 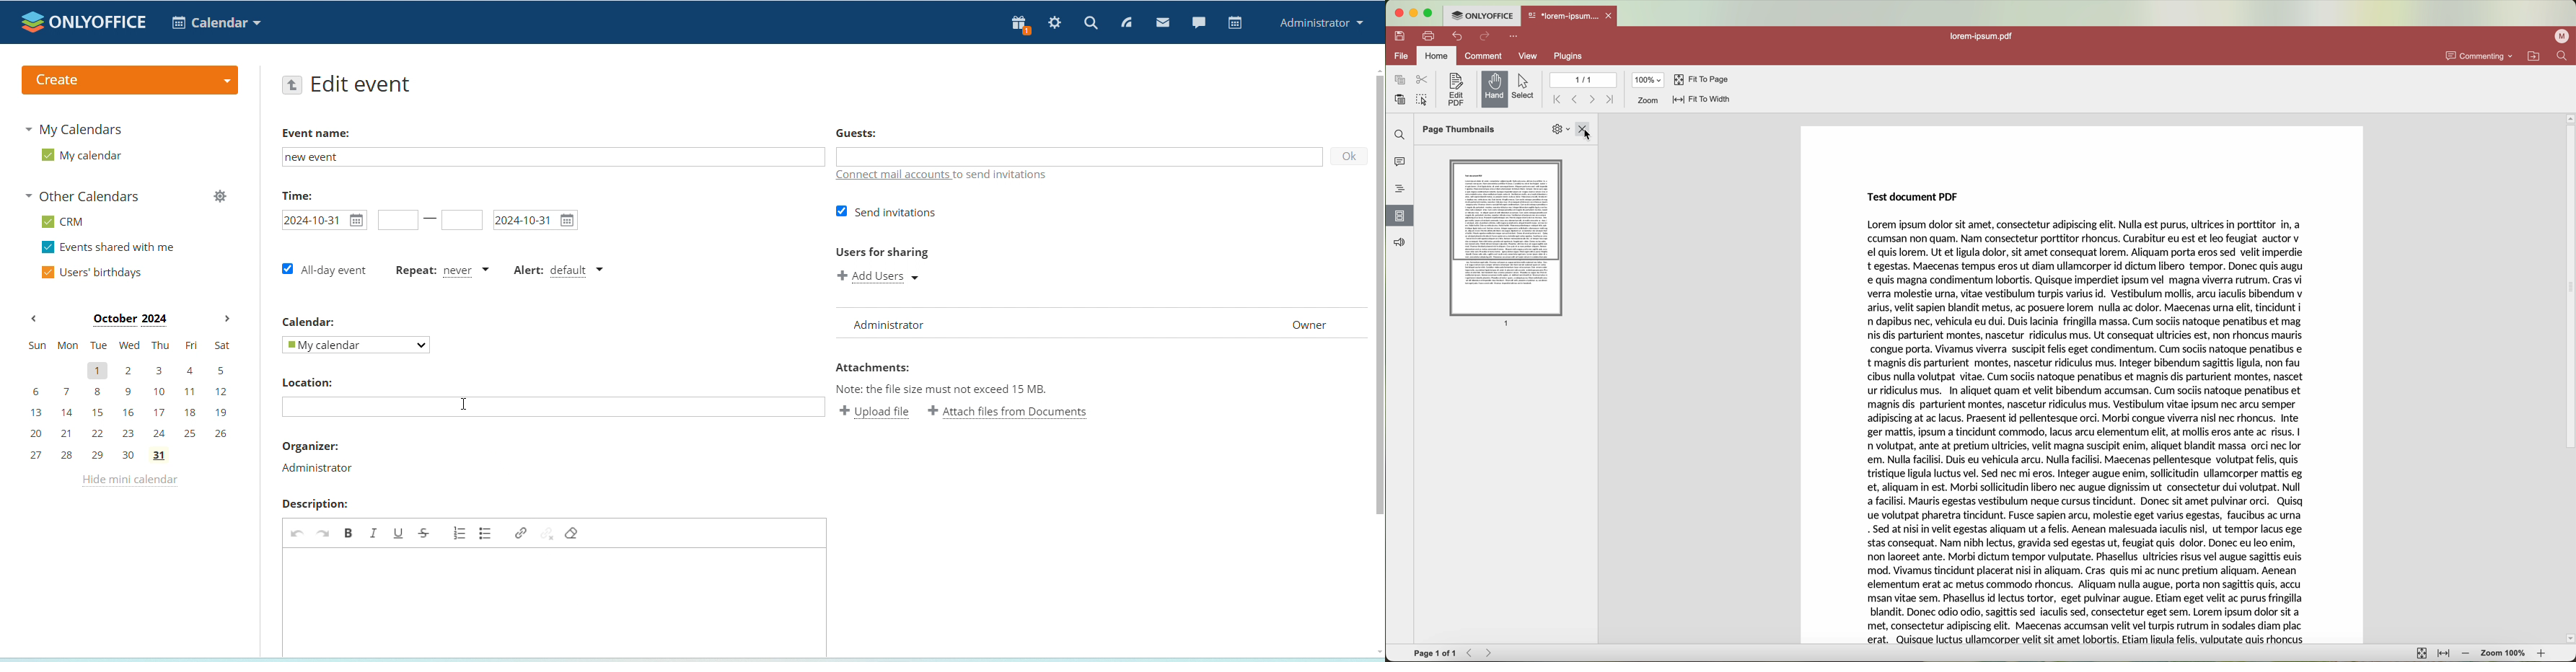 I want to click on undo, so click(x=296, y=532).